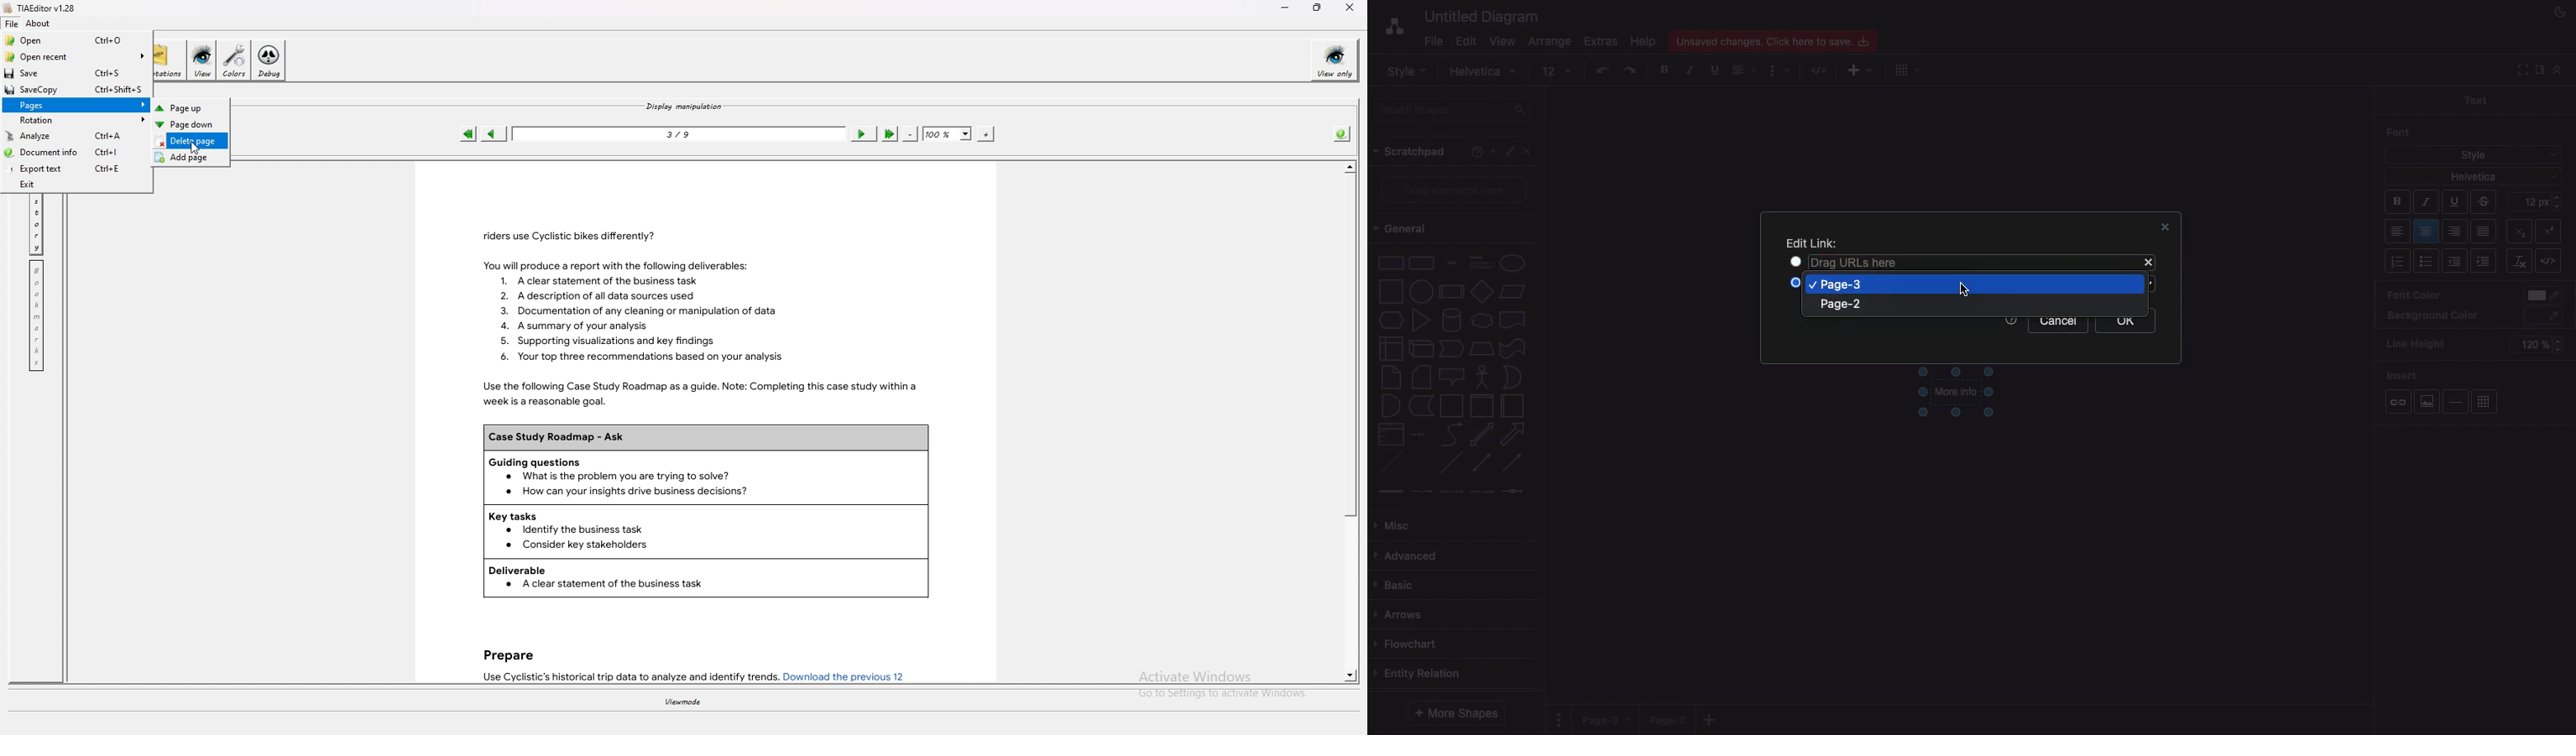 The height and width of the screenshot is (756, 2576). Describe the element at coordinates (1421, 493) in the screenshot. I see `connector with label` at that location.